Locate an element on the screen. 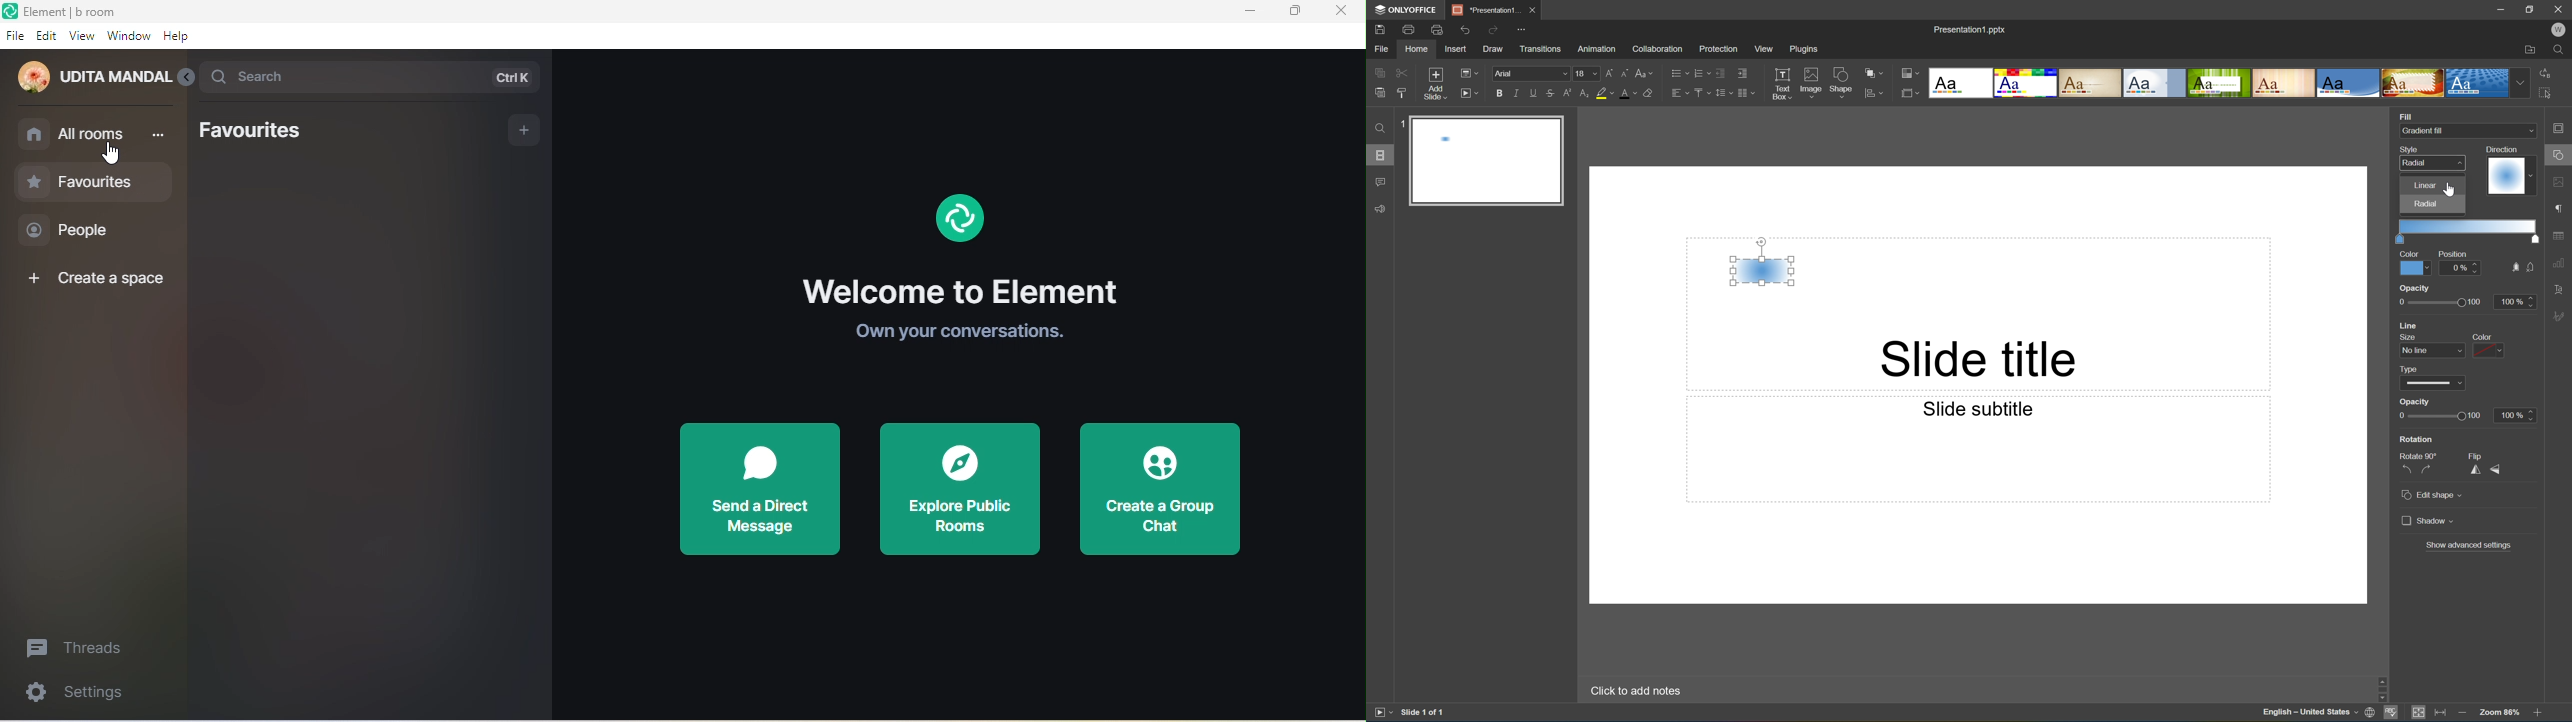 This screenshot has width=2576, height=728. Decrement font size is located at coordinates (1624, 72).